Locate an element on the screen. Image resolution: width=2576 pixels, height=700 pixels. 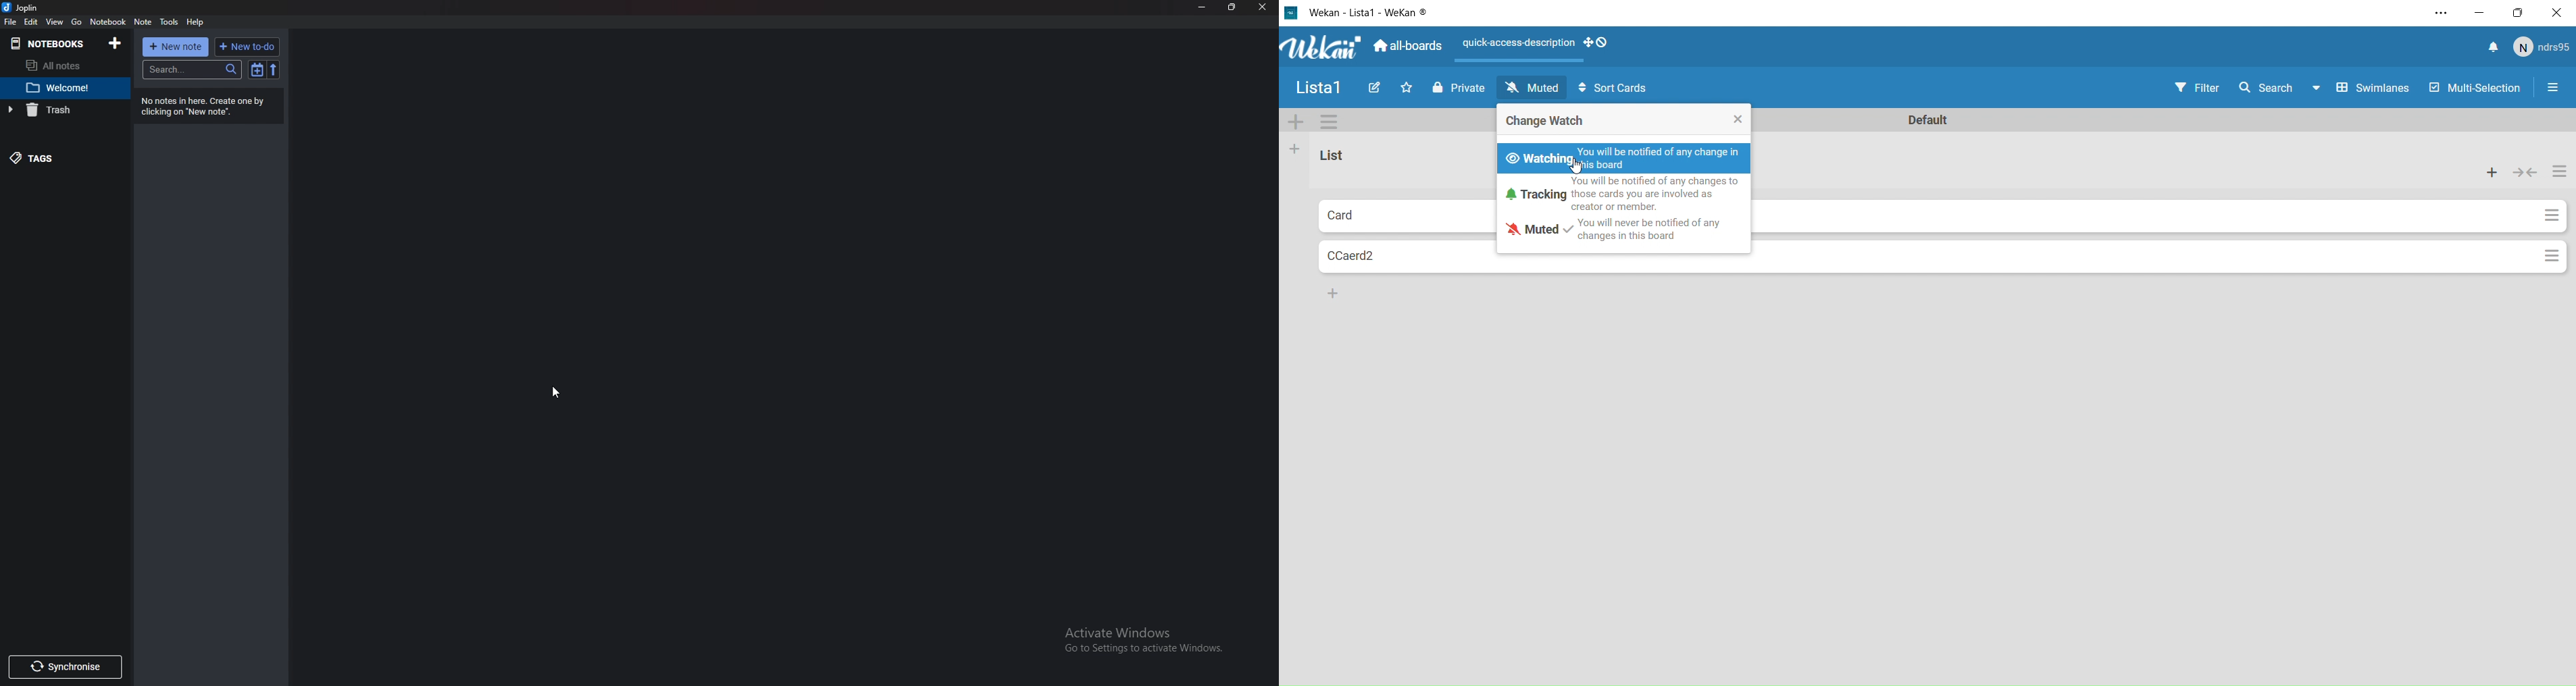
Watching is located at coordinates (1623, 158).